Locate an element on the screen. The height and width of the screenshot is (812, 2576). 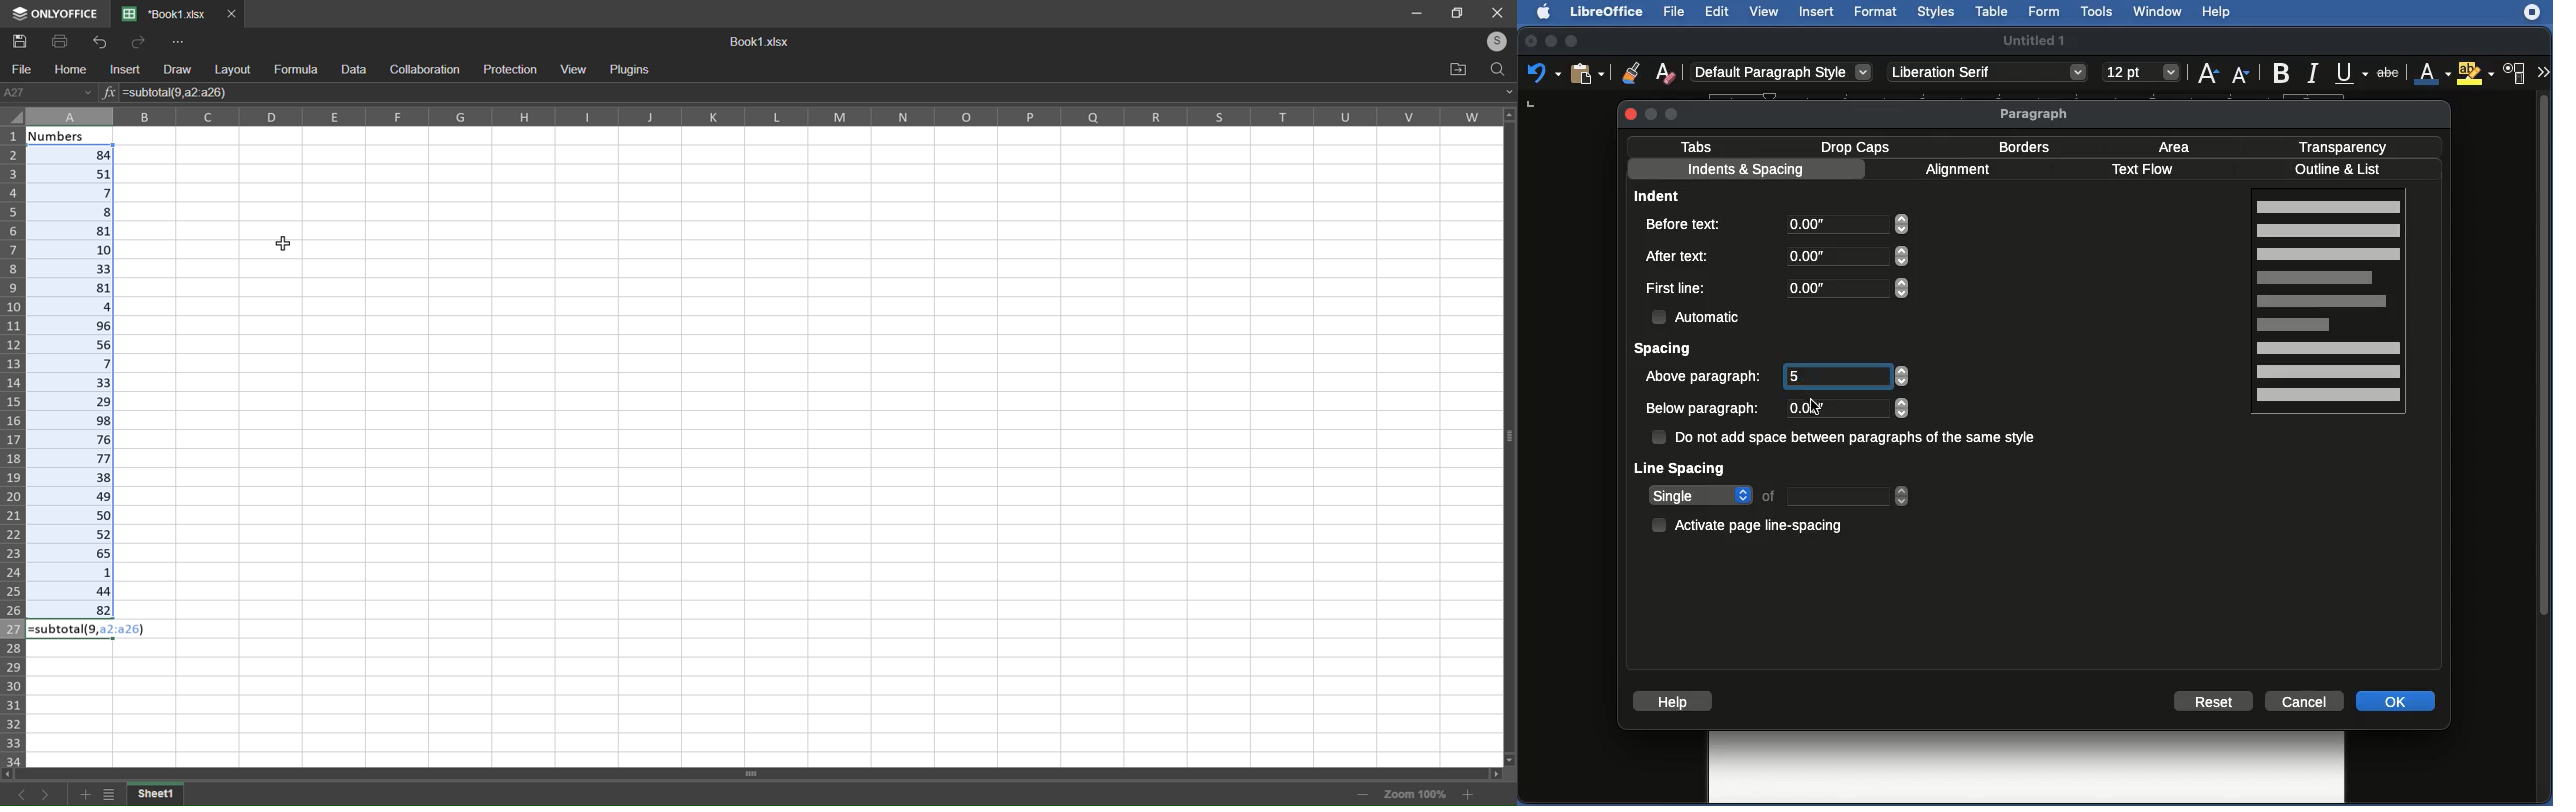
Help is located at coordinates (2217, 13).